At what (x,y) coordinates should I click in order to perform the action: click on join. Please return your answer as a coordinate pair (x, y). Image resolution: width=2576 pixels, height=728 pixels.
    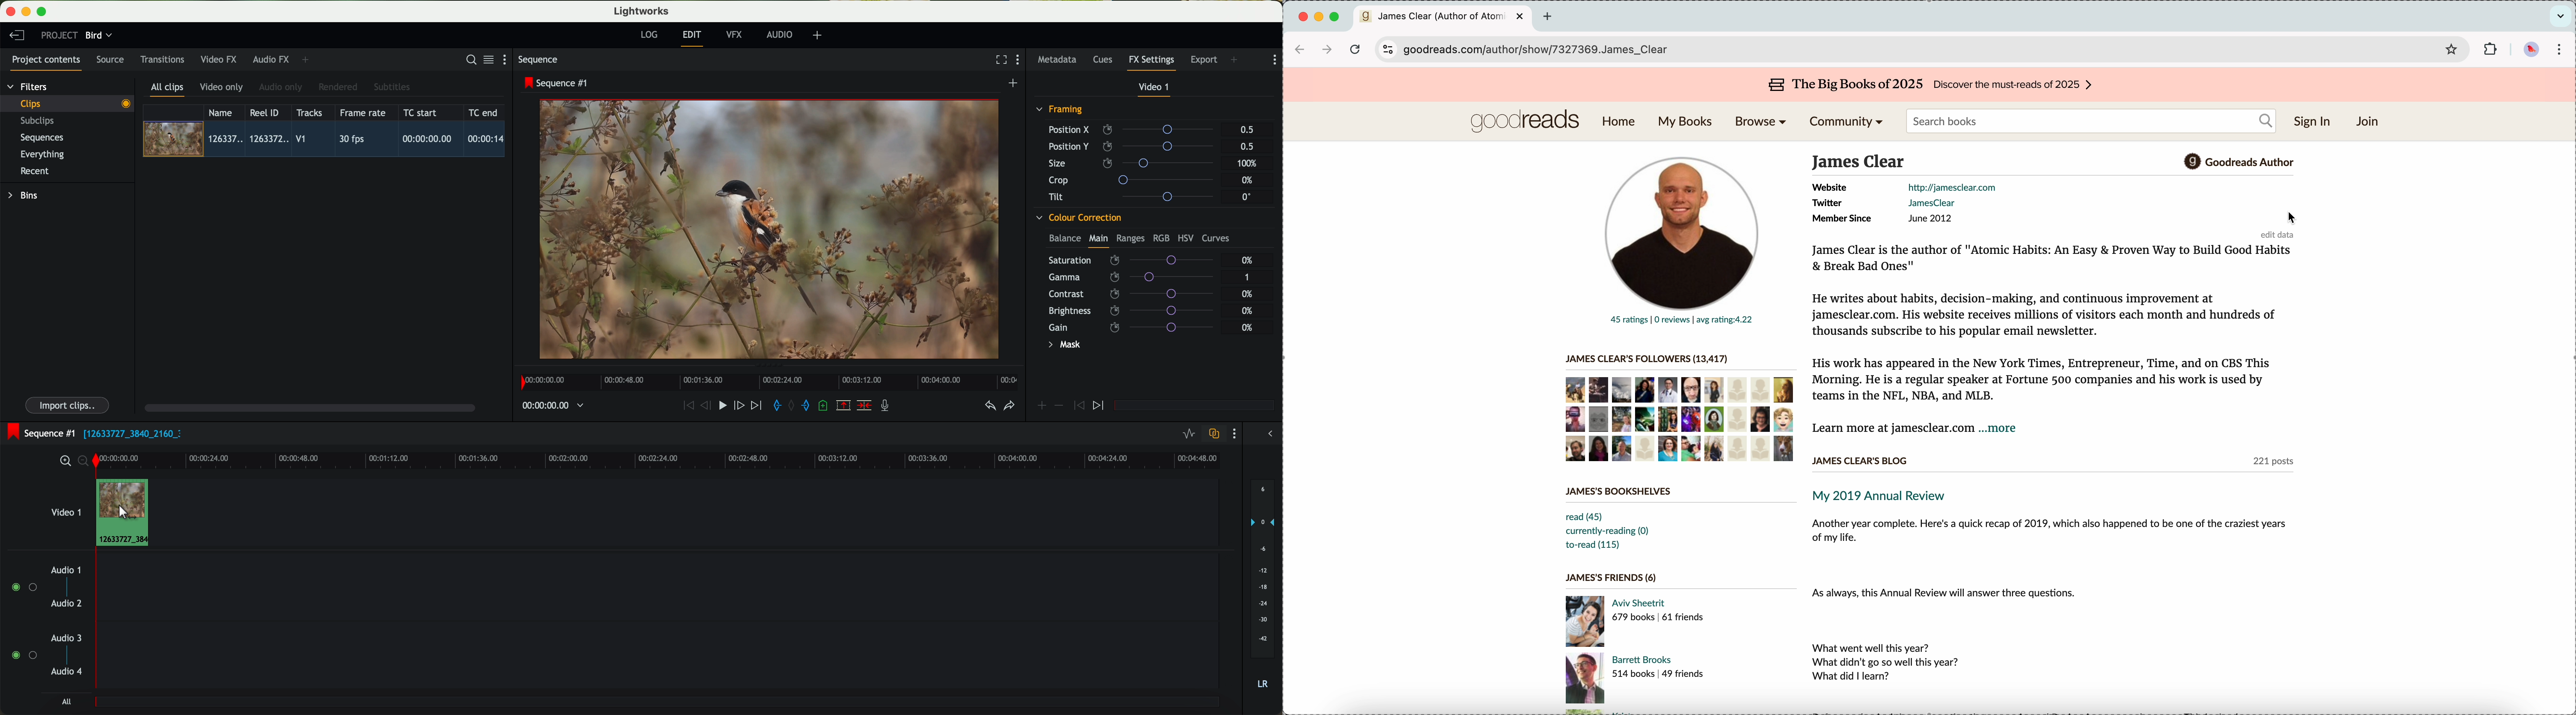
    Looking at the image, I should click on (2369, 122).